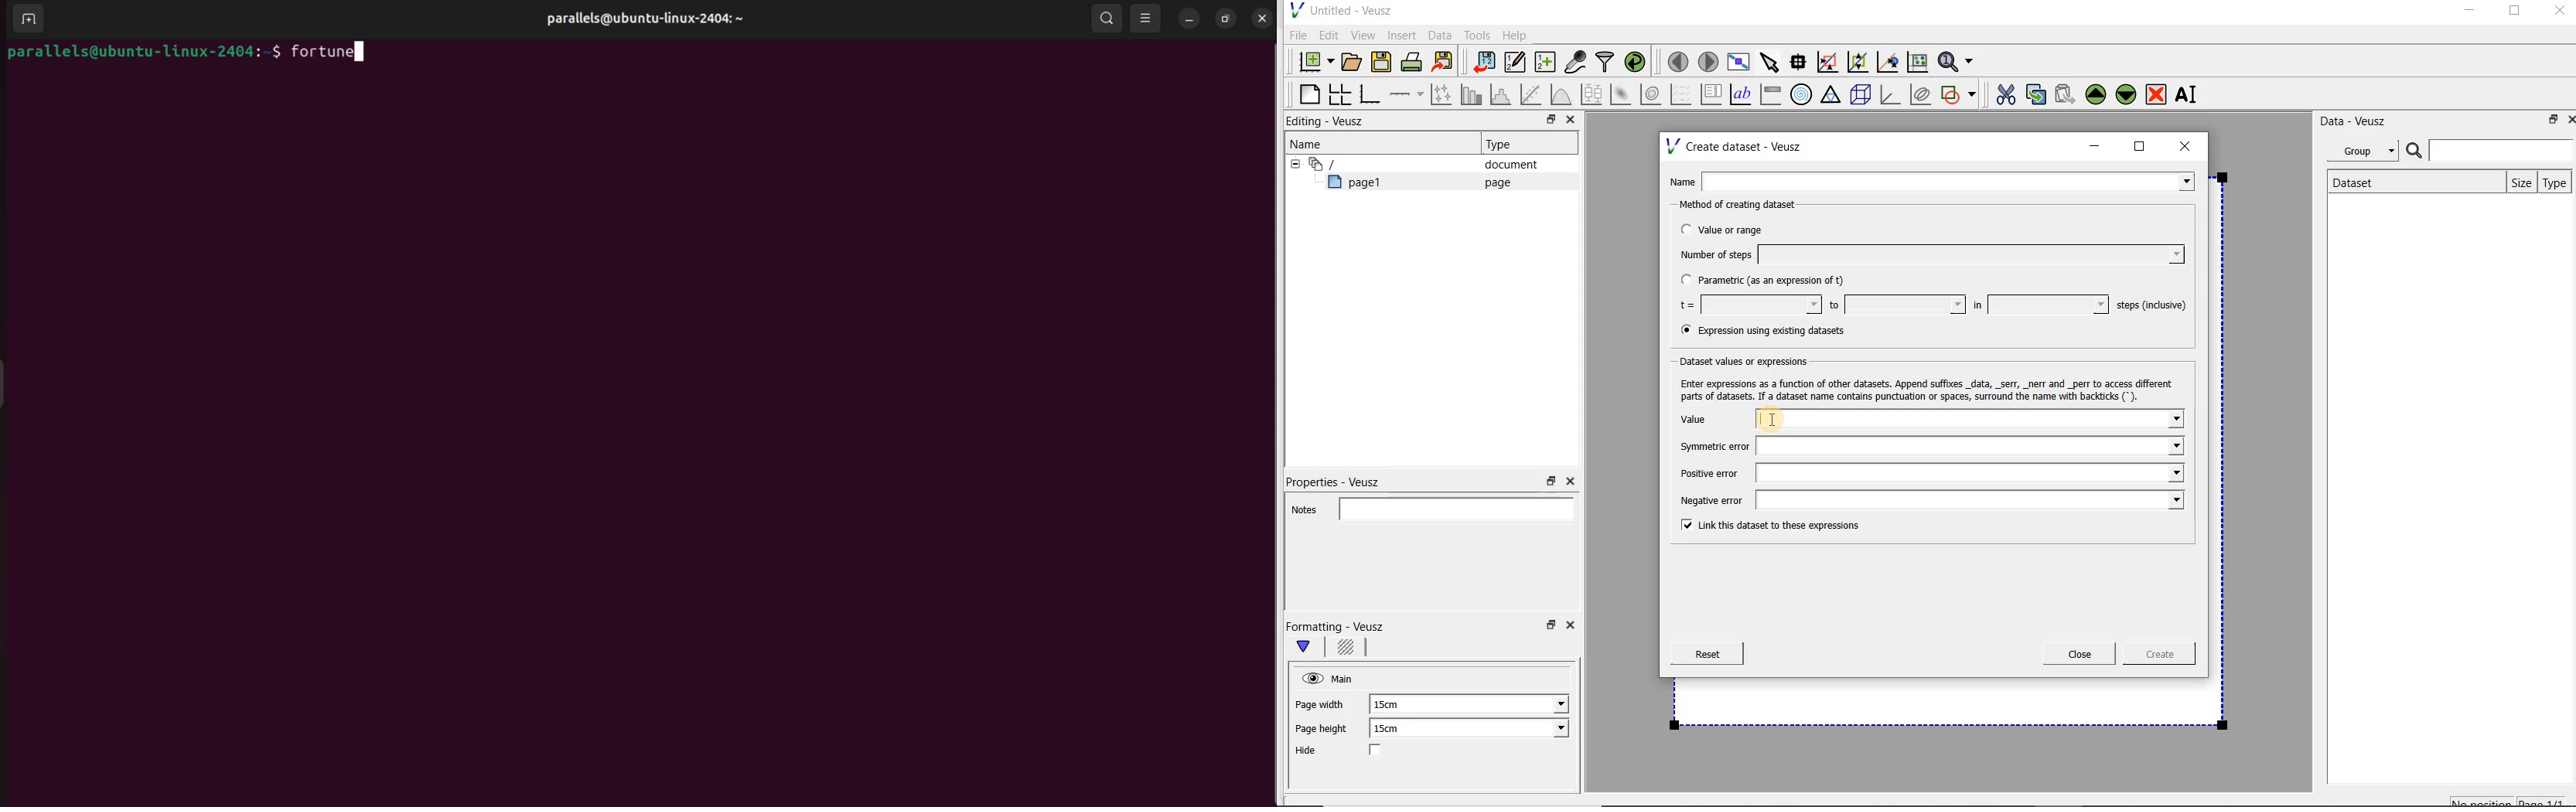 The height and width of the screenshot is (812, 2576). What do you see at coordinates (2037, 94) in the screenshot?
I see `copy the selected widget` at bounding box center [2037, 94].